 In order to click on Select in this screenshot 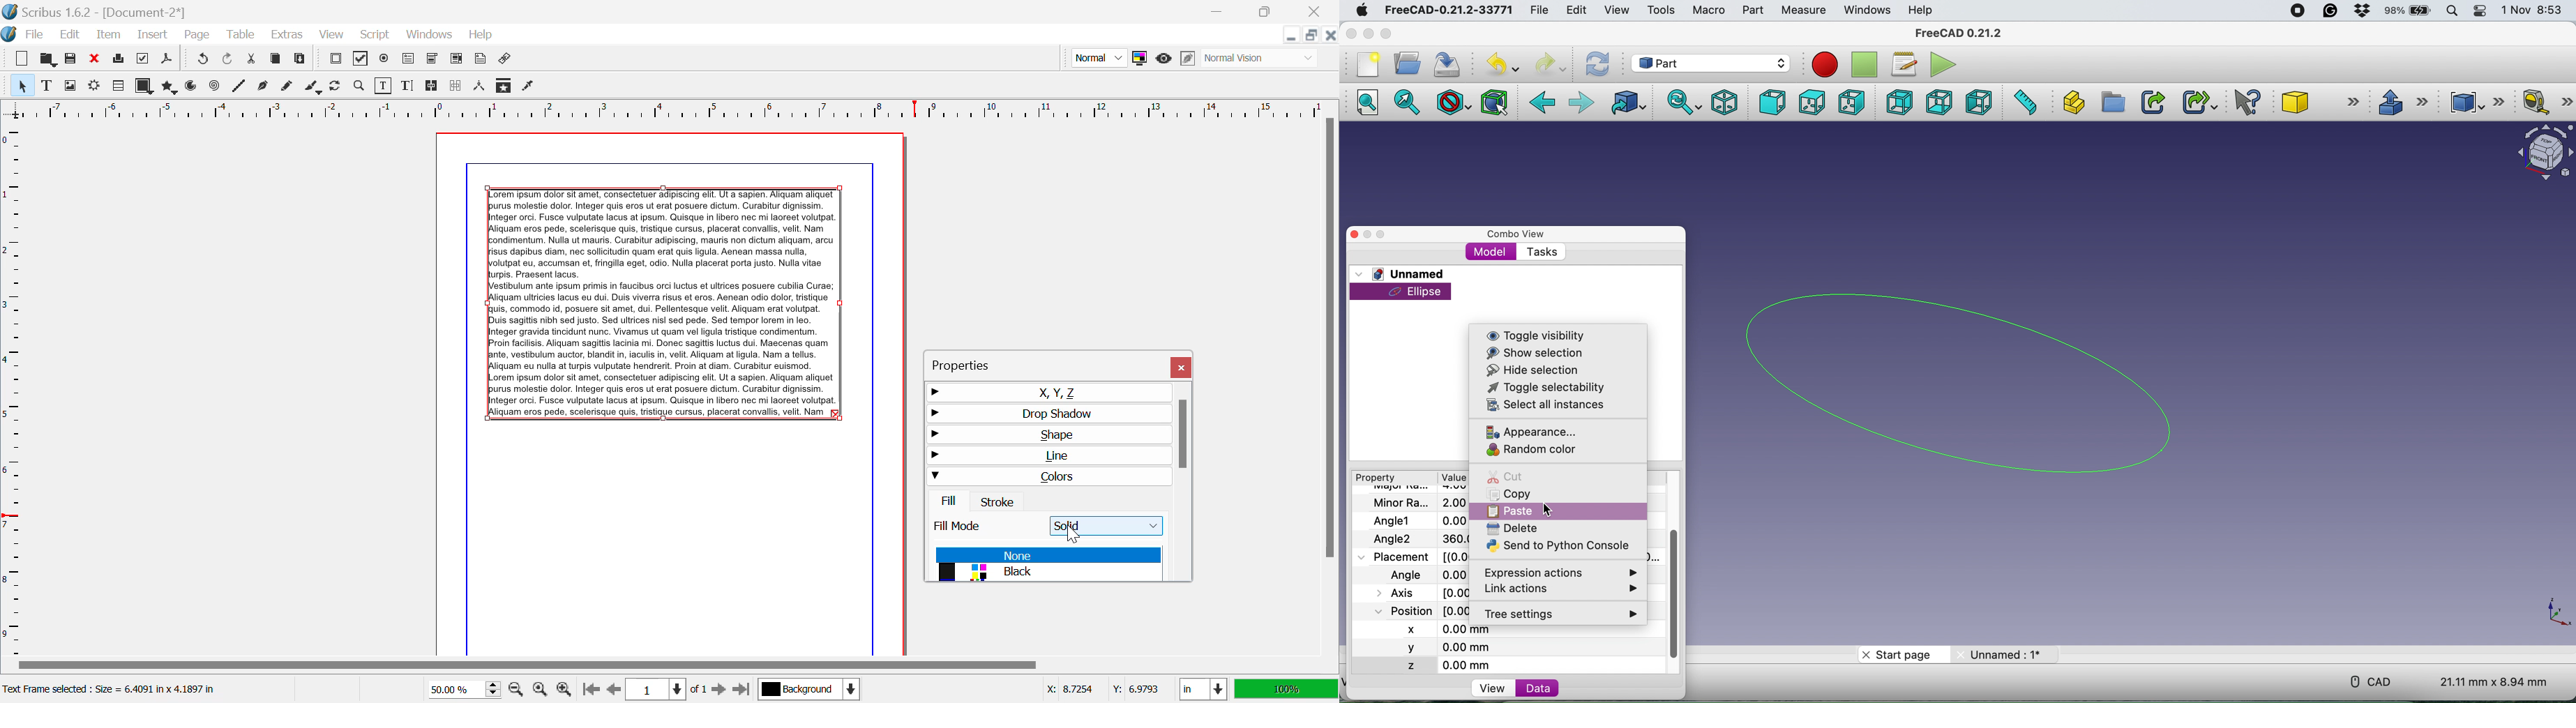, I will do `click(21, 84)`.